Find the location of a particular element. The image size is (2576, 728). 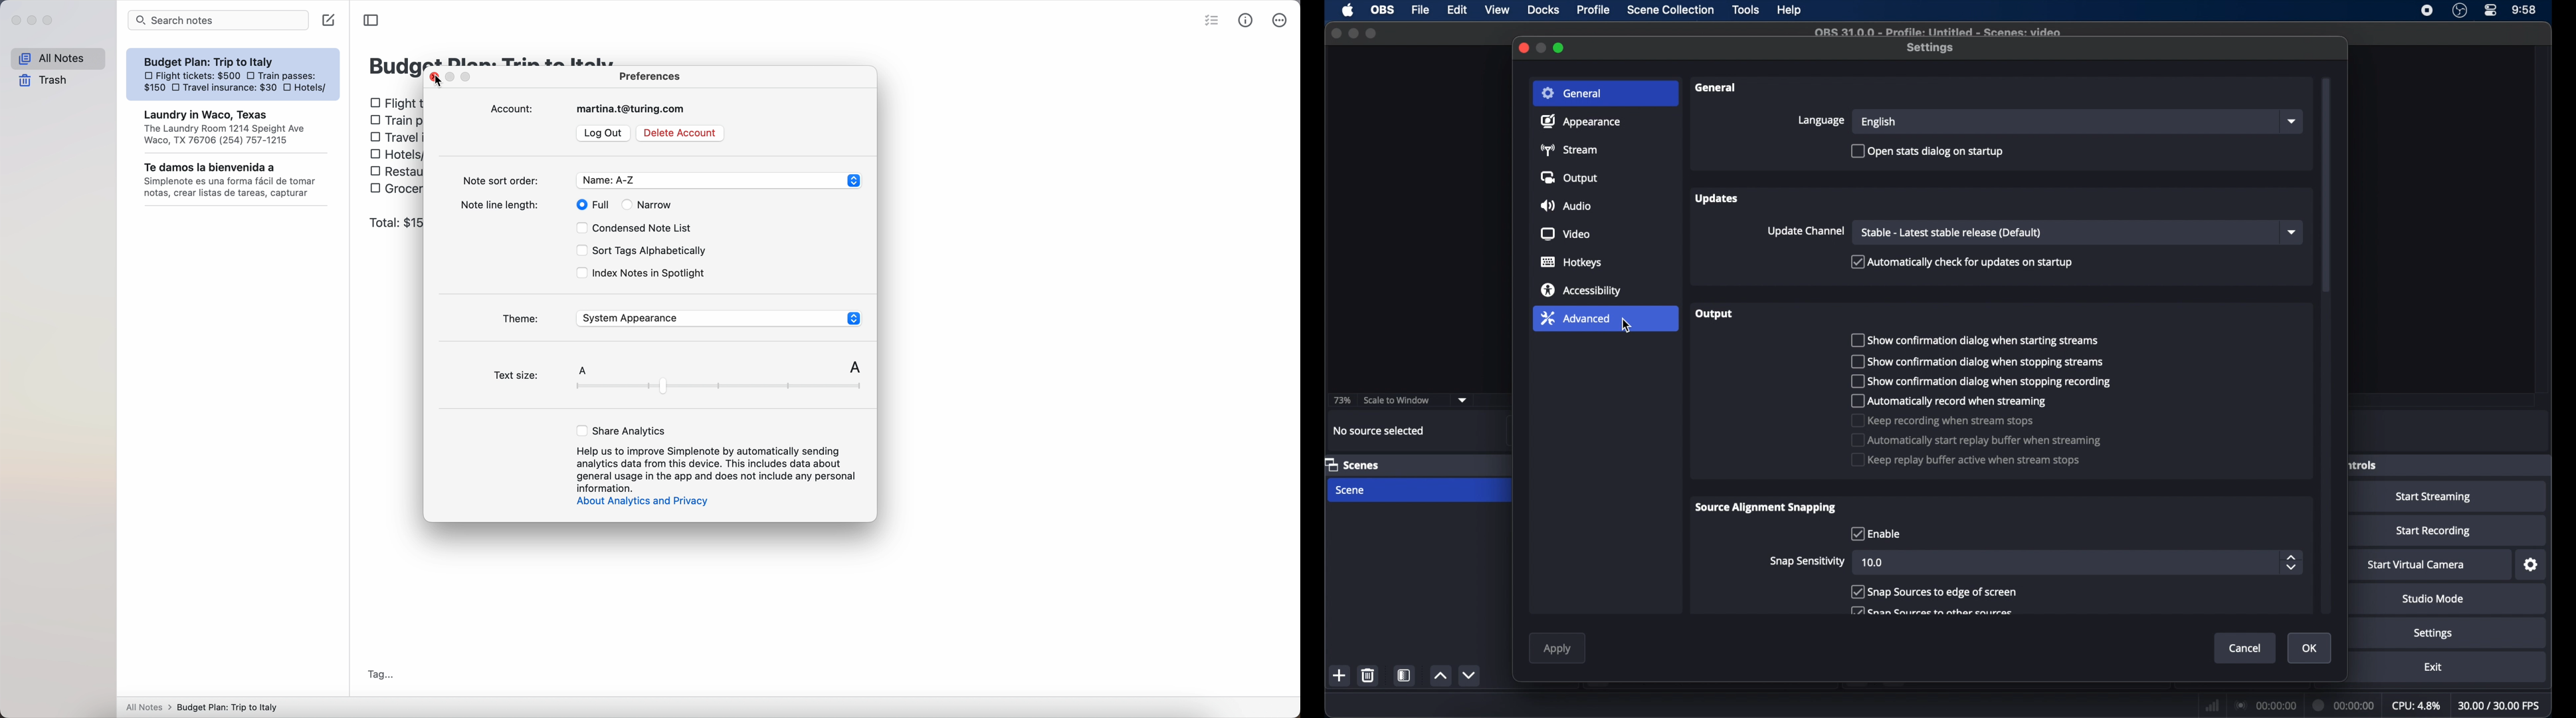

edit is located at coordinates (1457, 11).